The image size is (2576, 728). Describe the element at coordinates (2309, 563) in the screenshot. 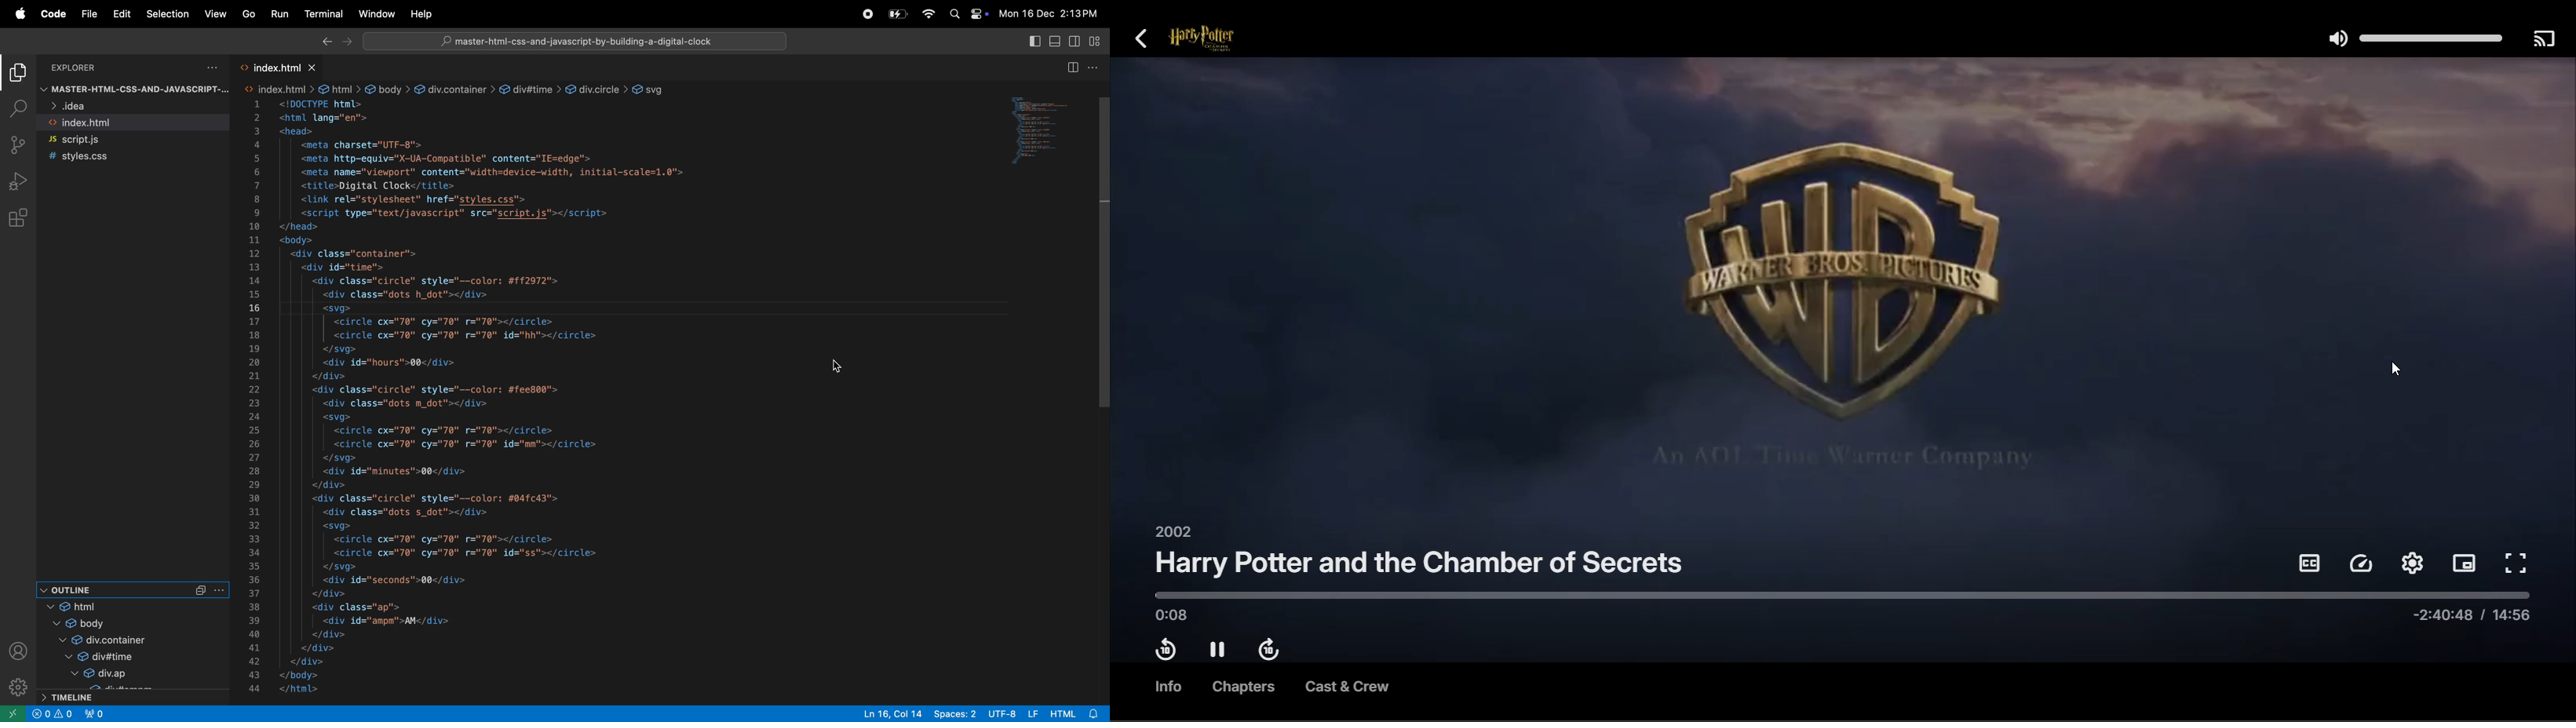

I see `Subtitles` at that location.